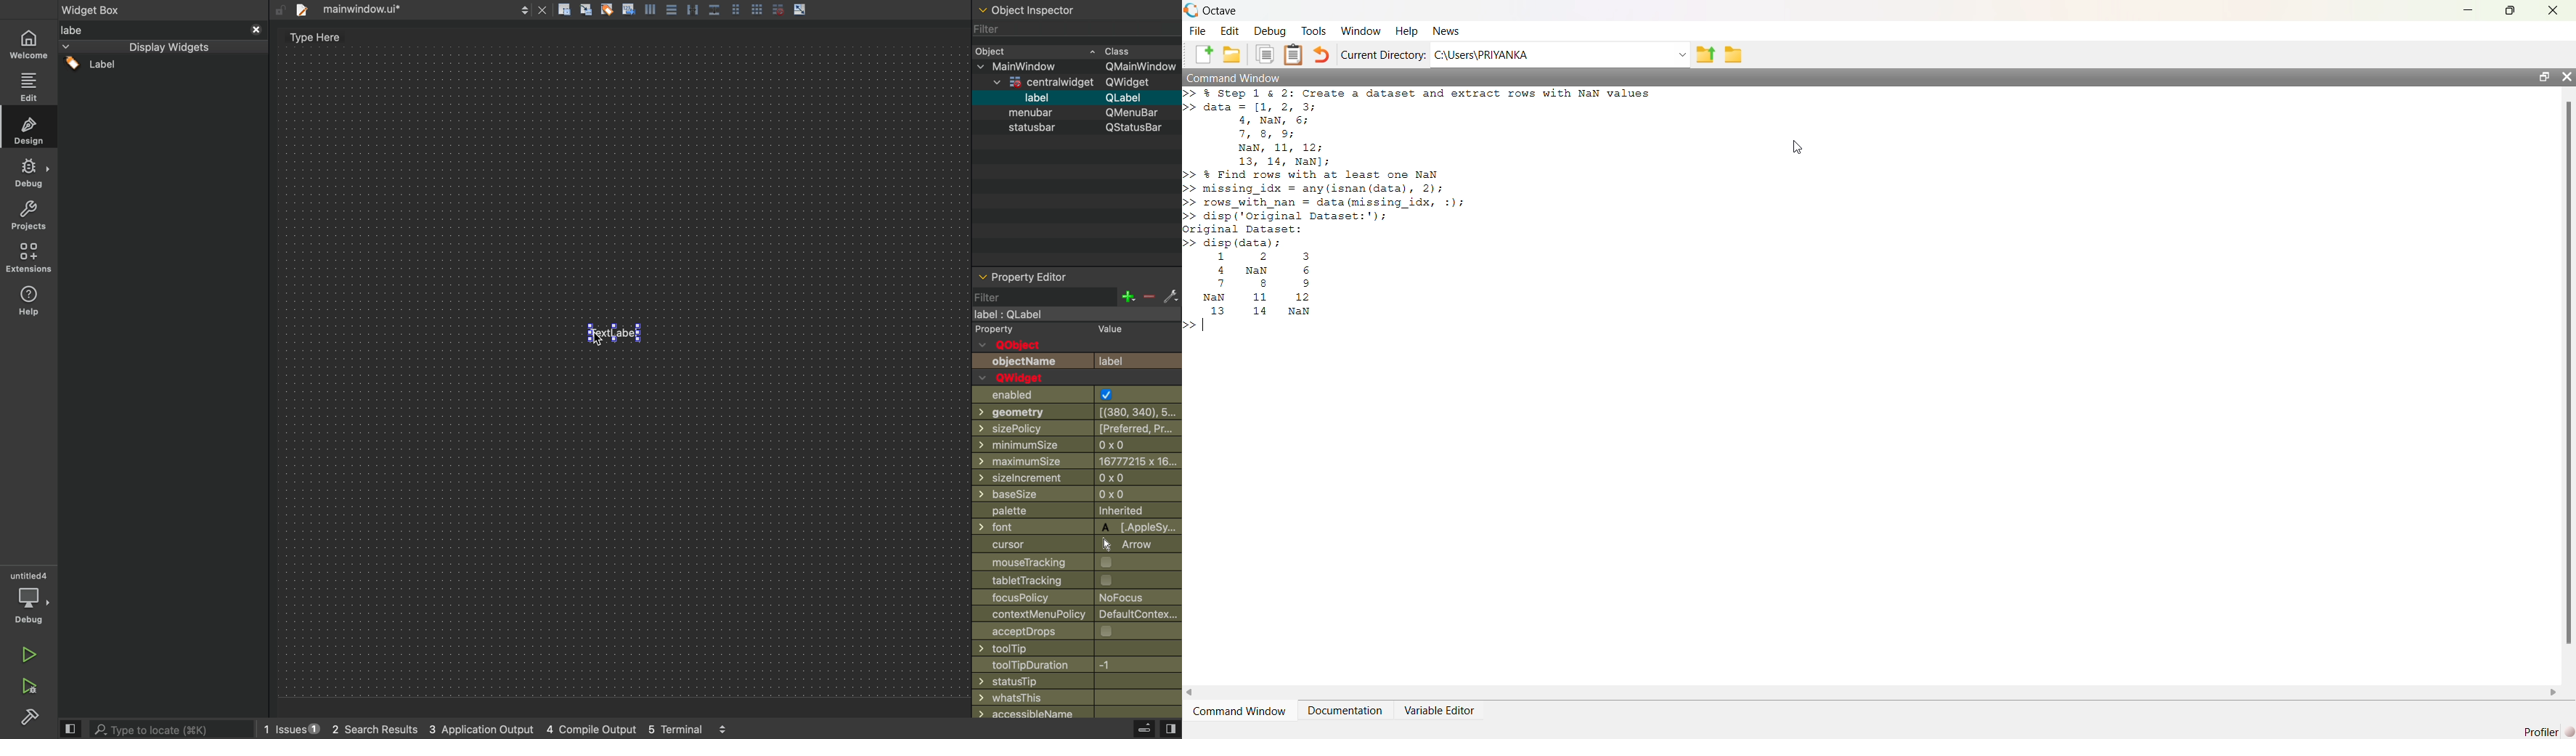 This screenshot has width=2576, height=756. Describe the element at coordinates (739, 9) in the screenshot. I see `Pages` at that location.